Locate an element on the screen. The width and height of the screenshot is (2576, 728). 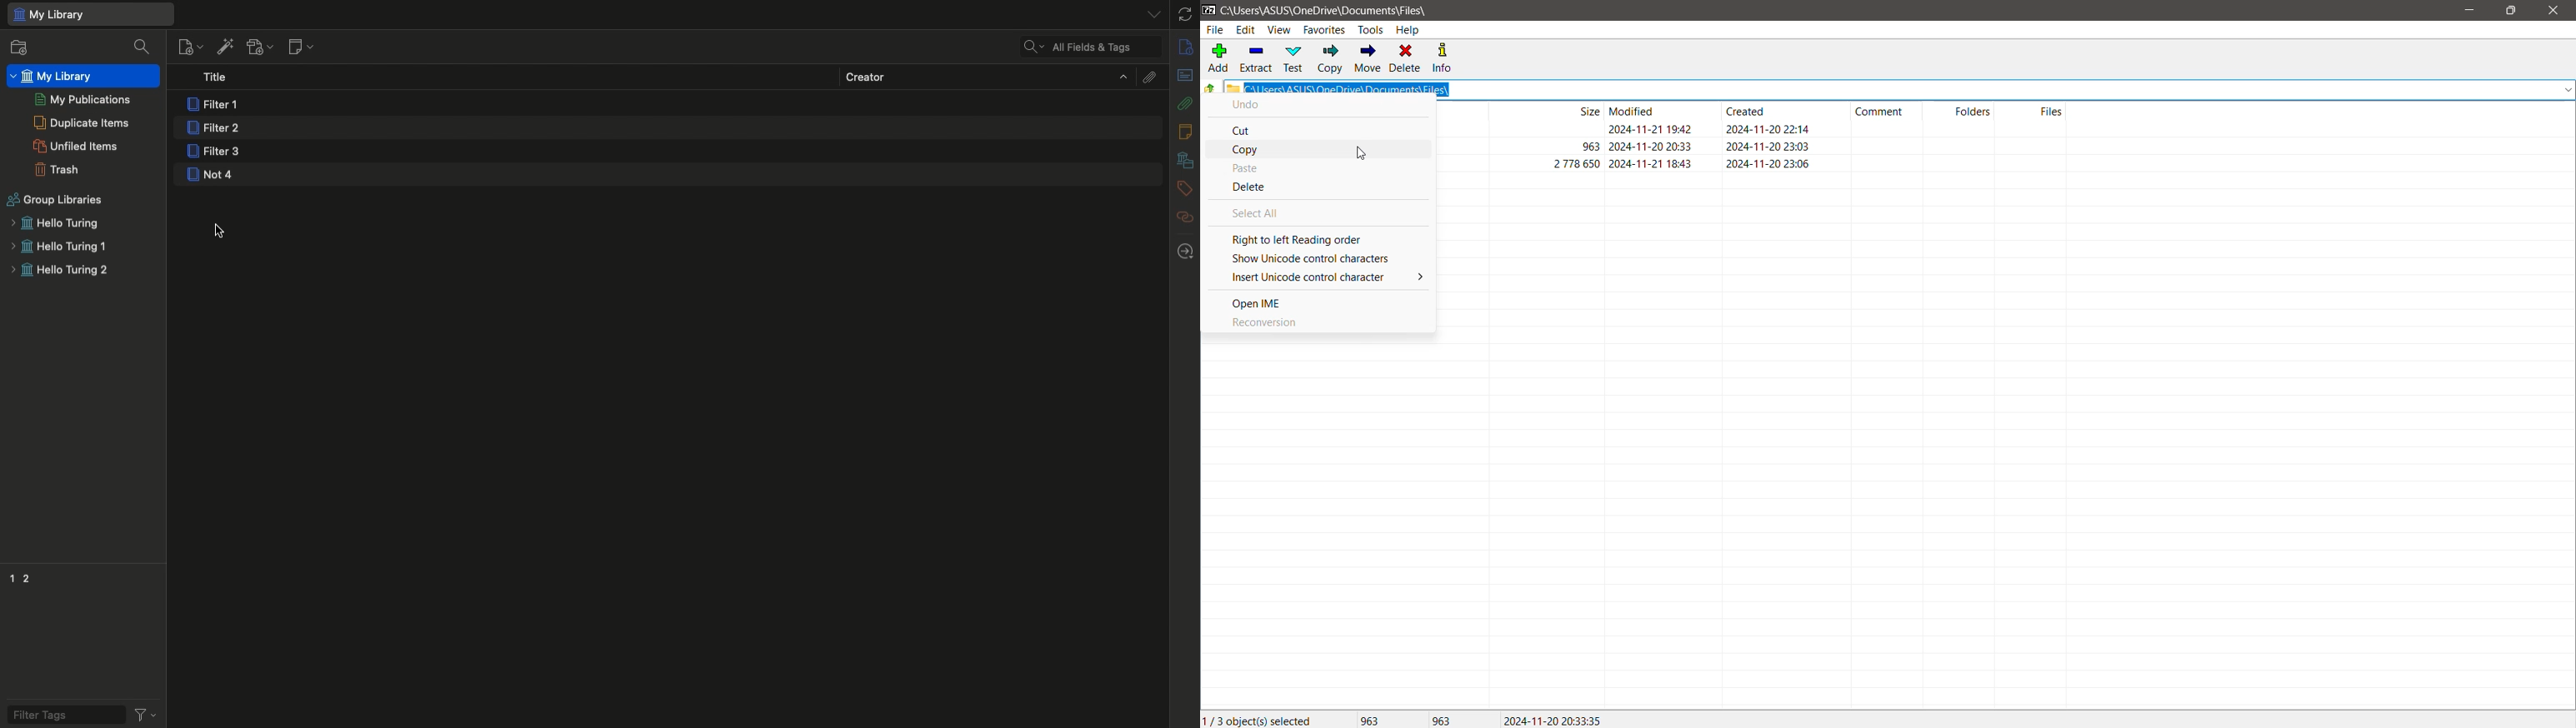
Edit is located at coordinates (1245, 30).